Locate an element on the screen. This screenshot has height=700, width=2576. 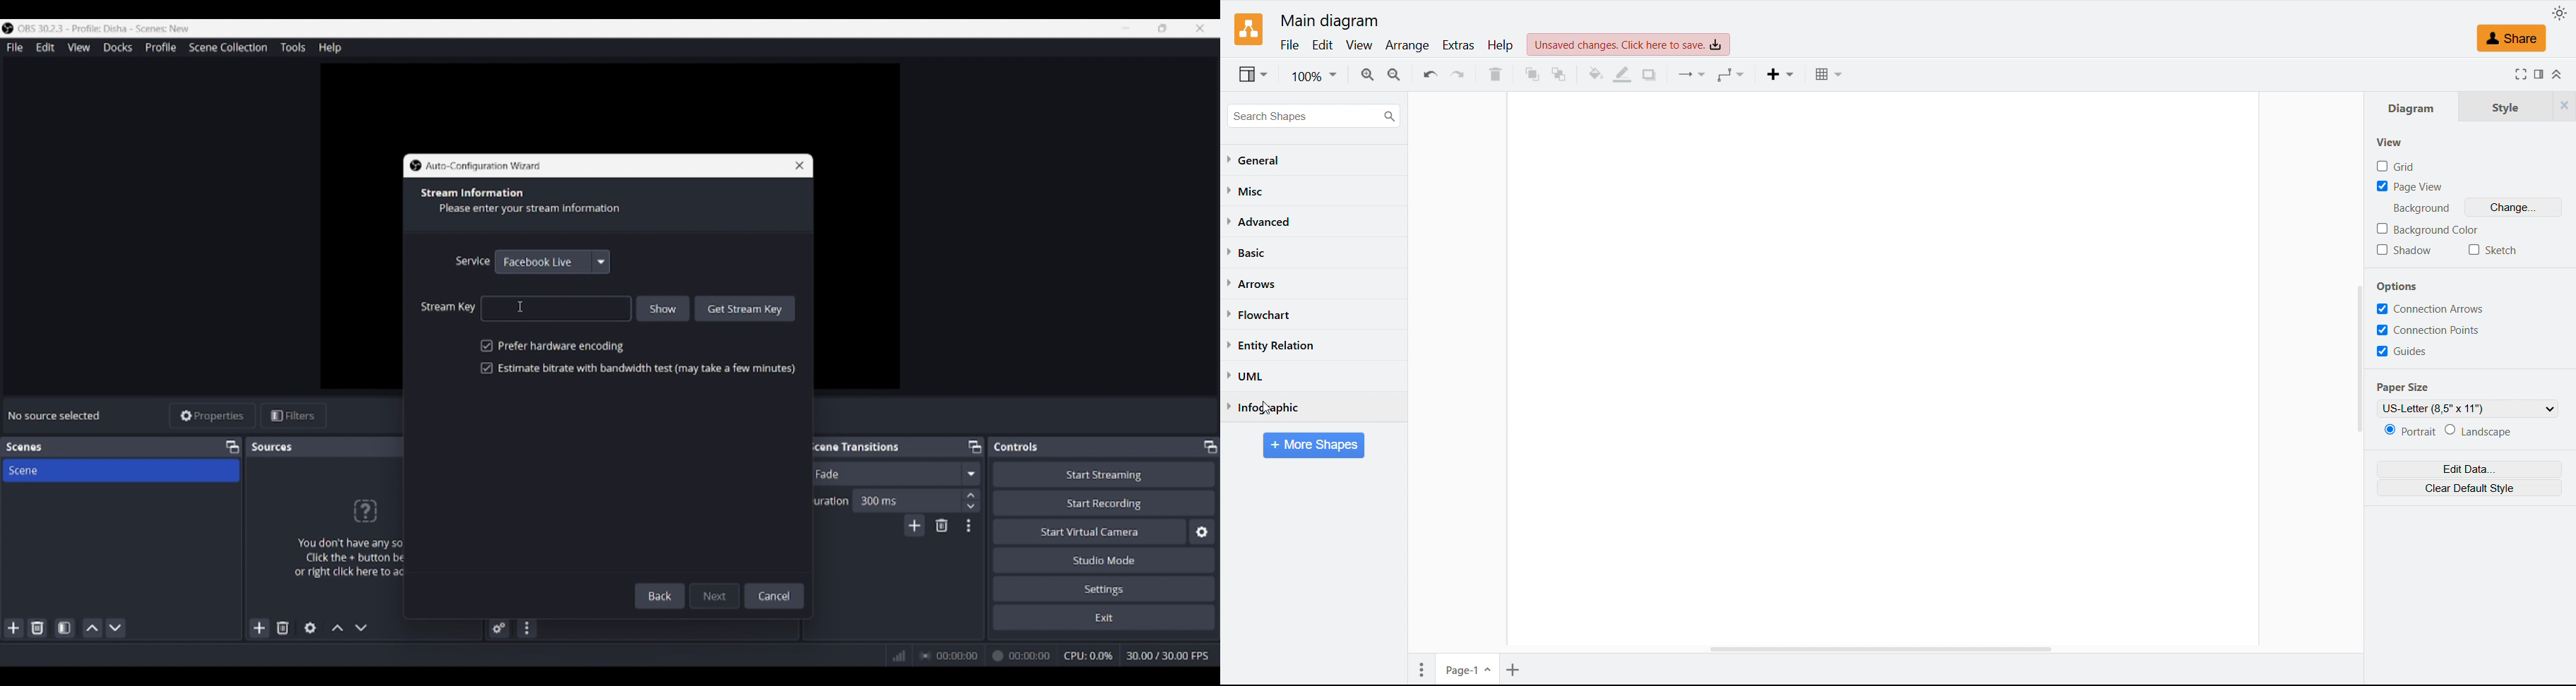
File  is located at coordinates (1289, 45).